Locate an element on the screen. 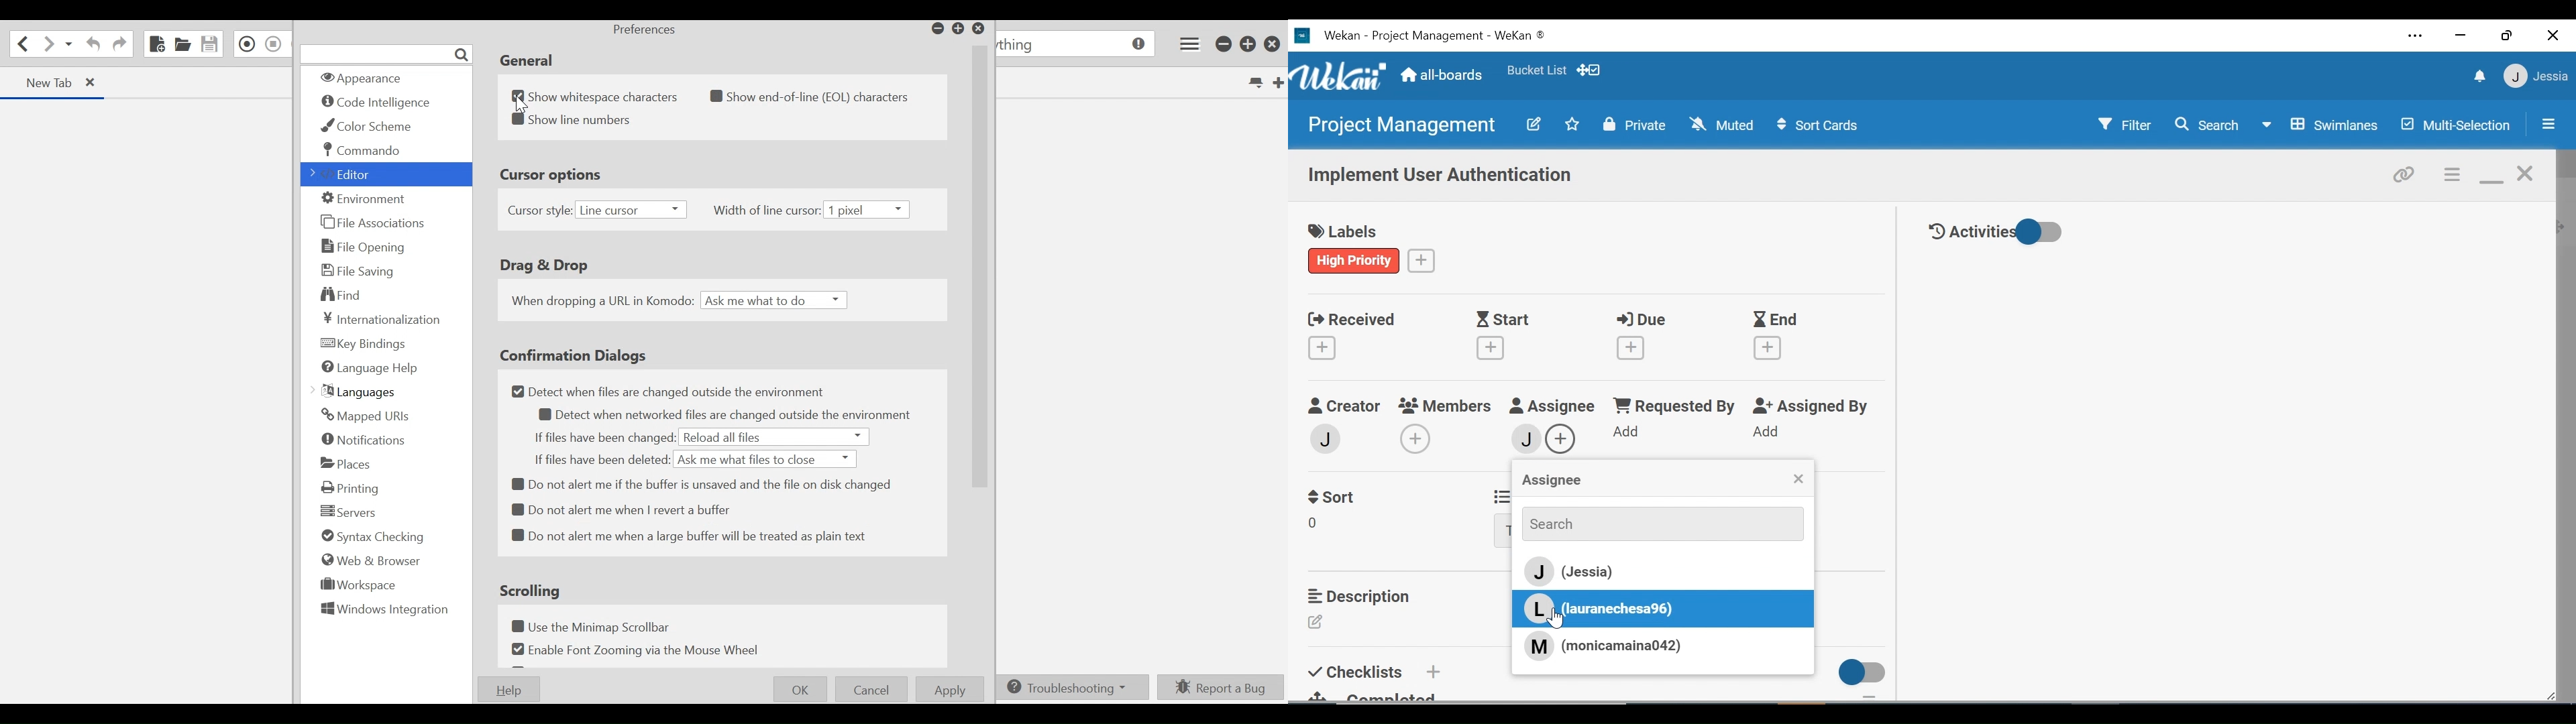 Image resolution: width=2576 pixels, height=728 pixels. Favorites is located at coordinates (1572, 123).